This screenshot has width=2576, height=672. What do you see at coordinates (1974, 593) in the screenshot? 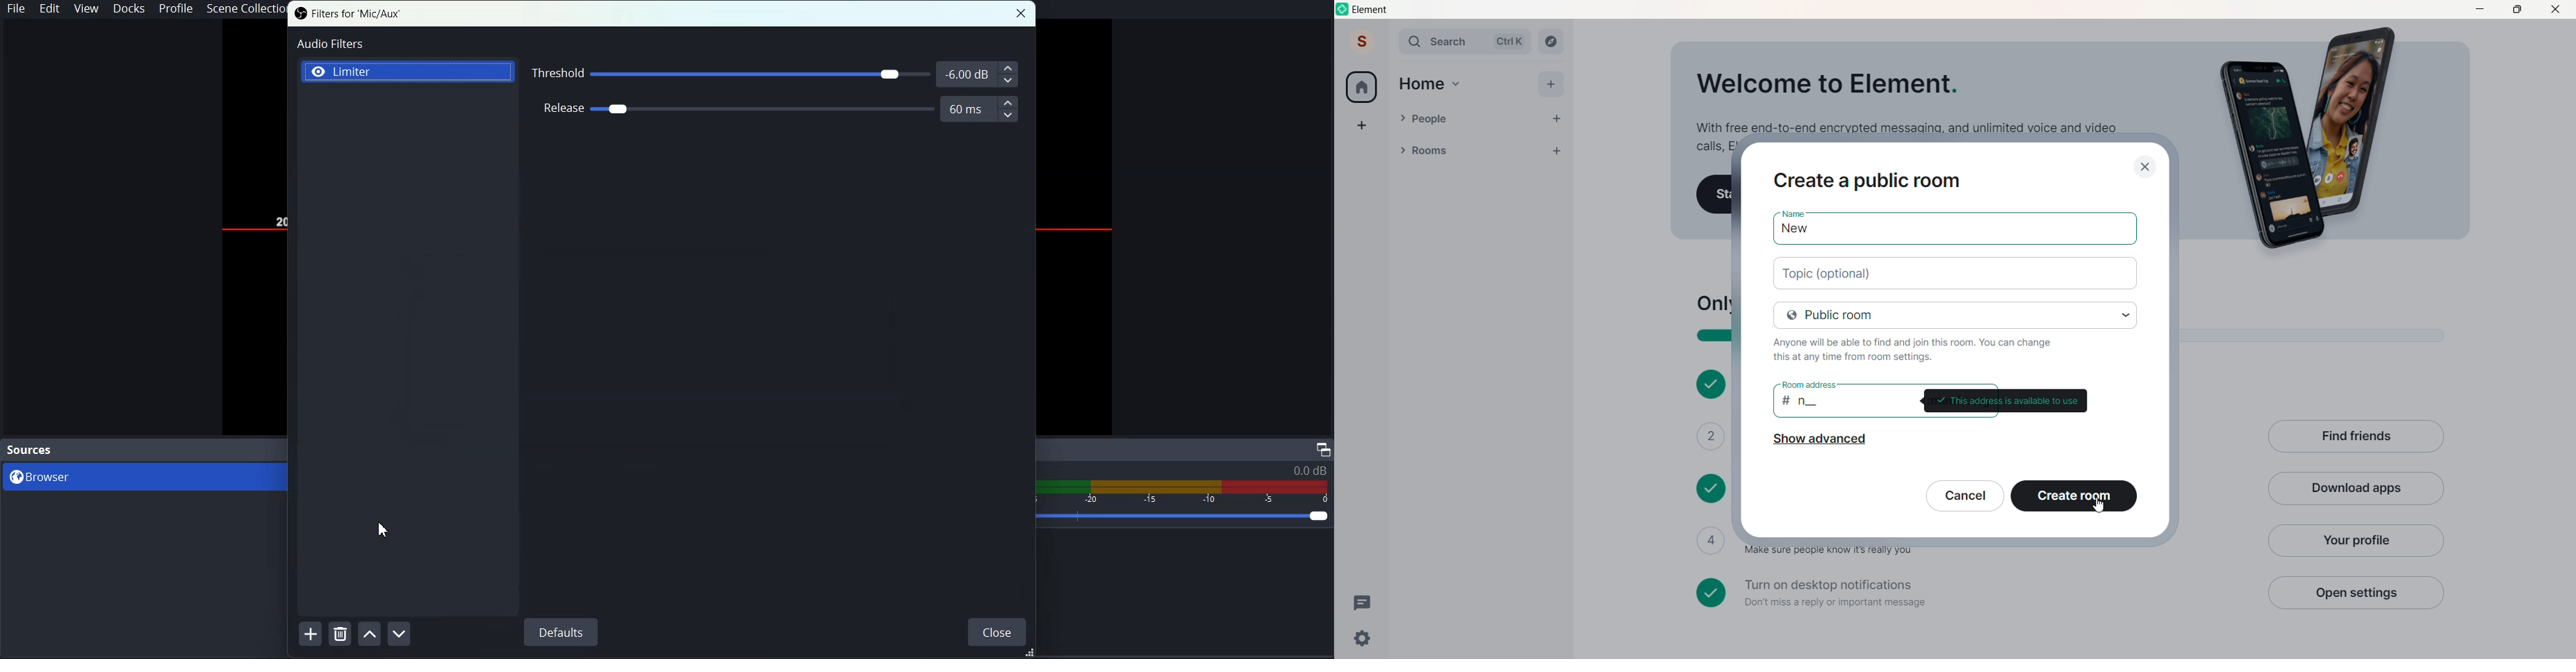
I see `Turn on desktop notifications
Don't miss a reply or important message` at bounding box center [1974, 593].